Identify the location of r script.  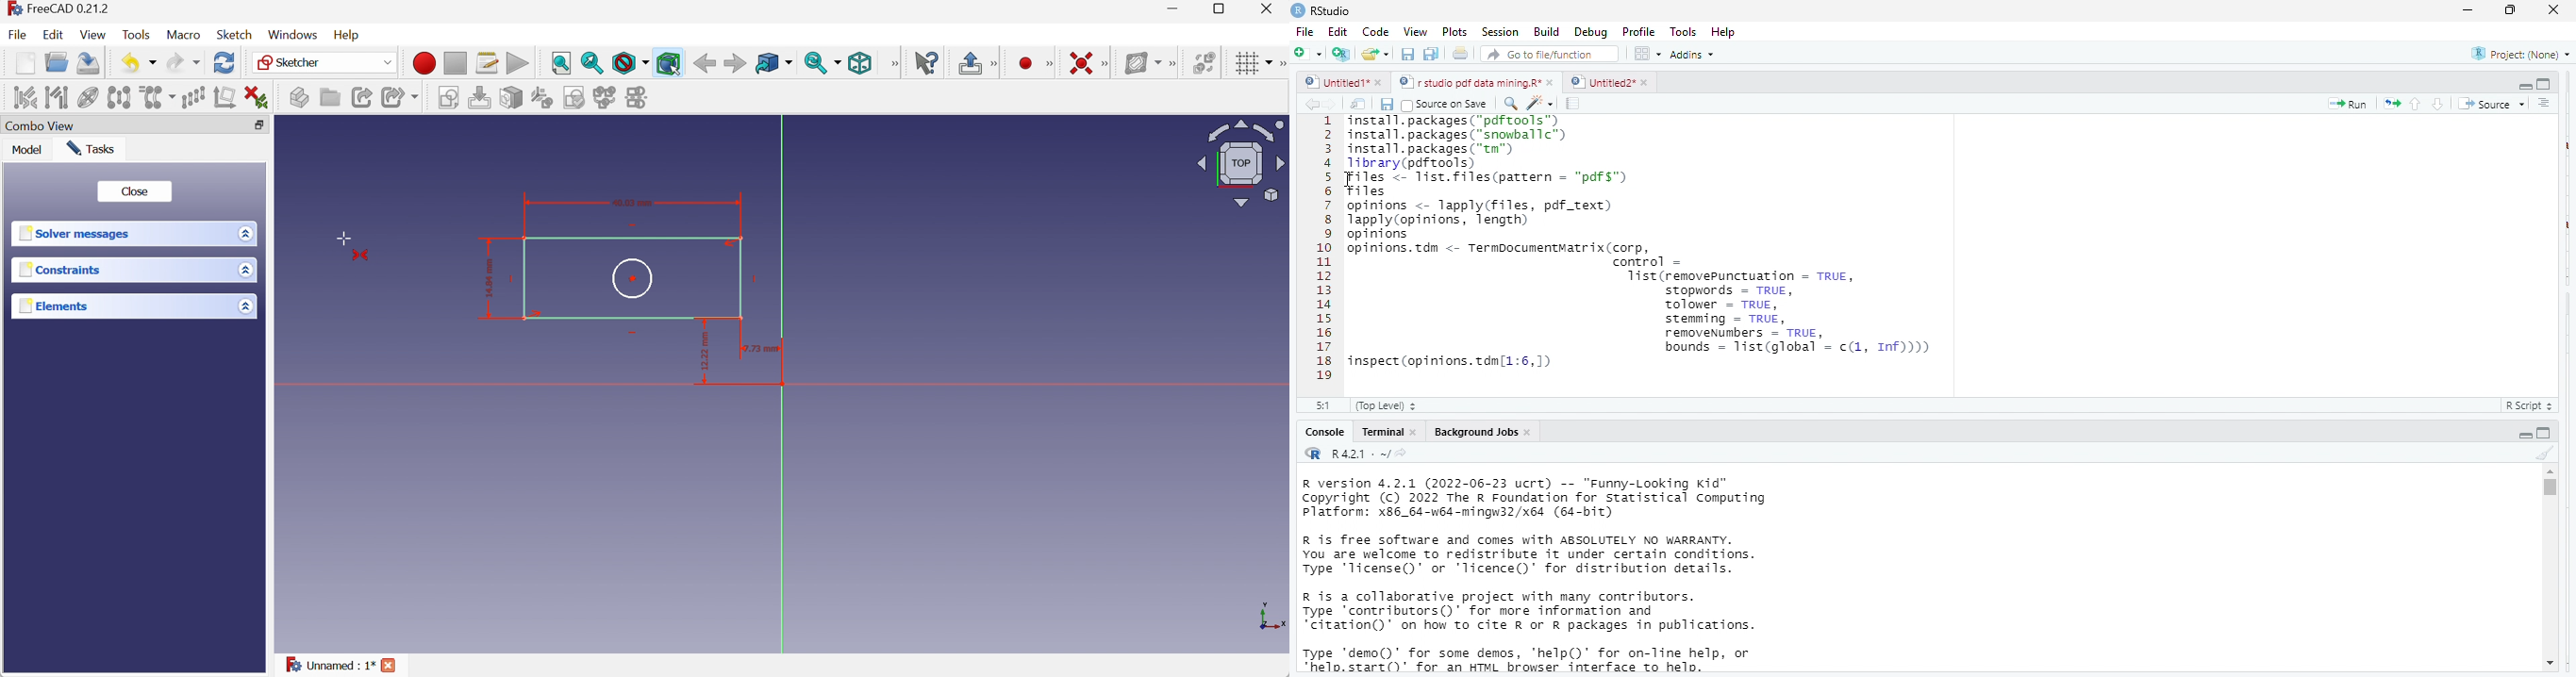
(2534, 405).